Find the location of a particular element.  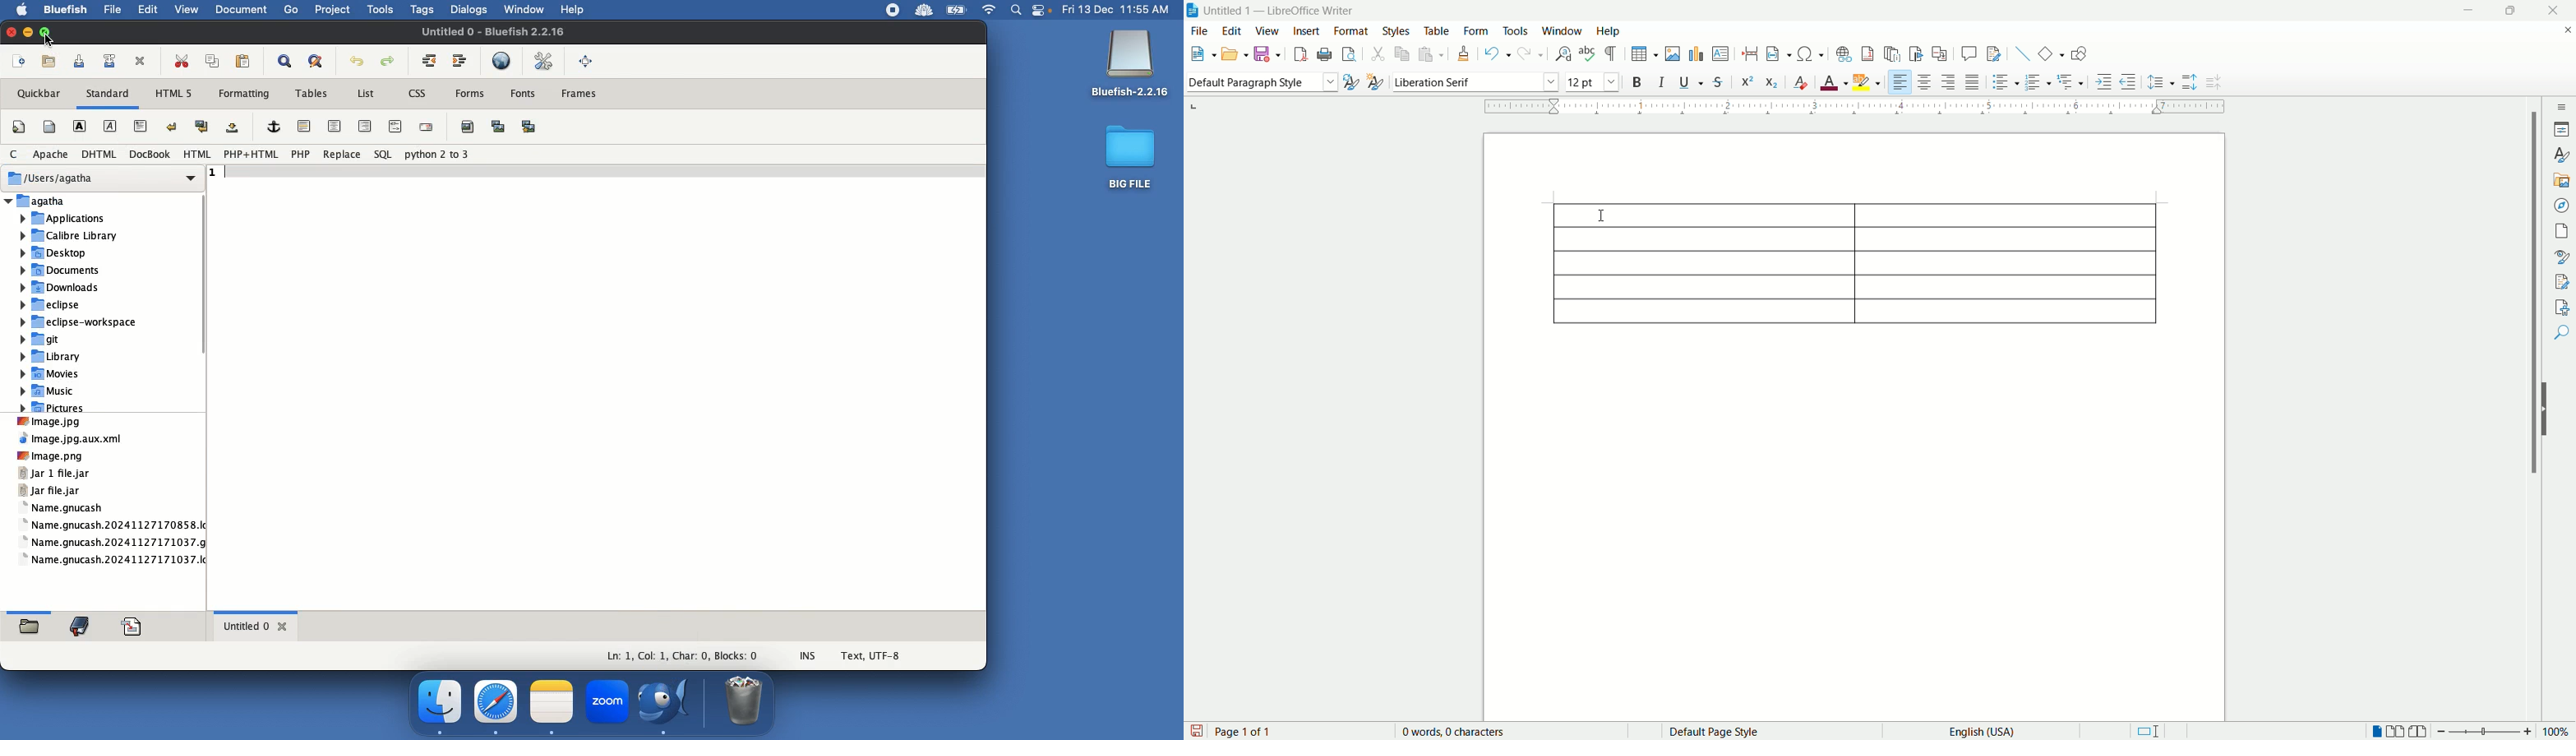

Blocks is located at coordinates (740, 655).